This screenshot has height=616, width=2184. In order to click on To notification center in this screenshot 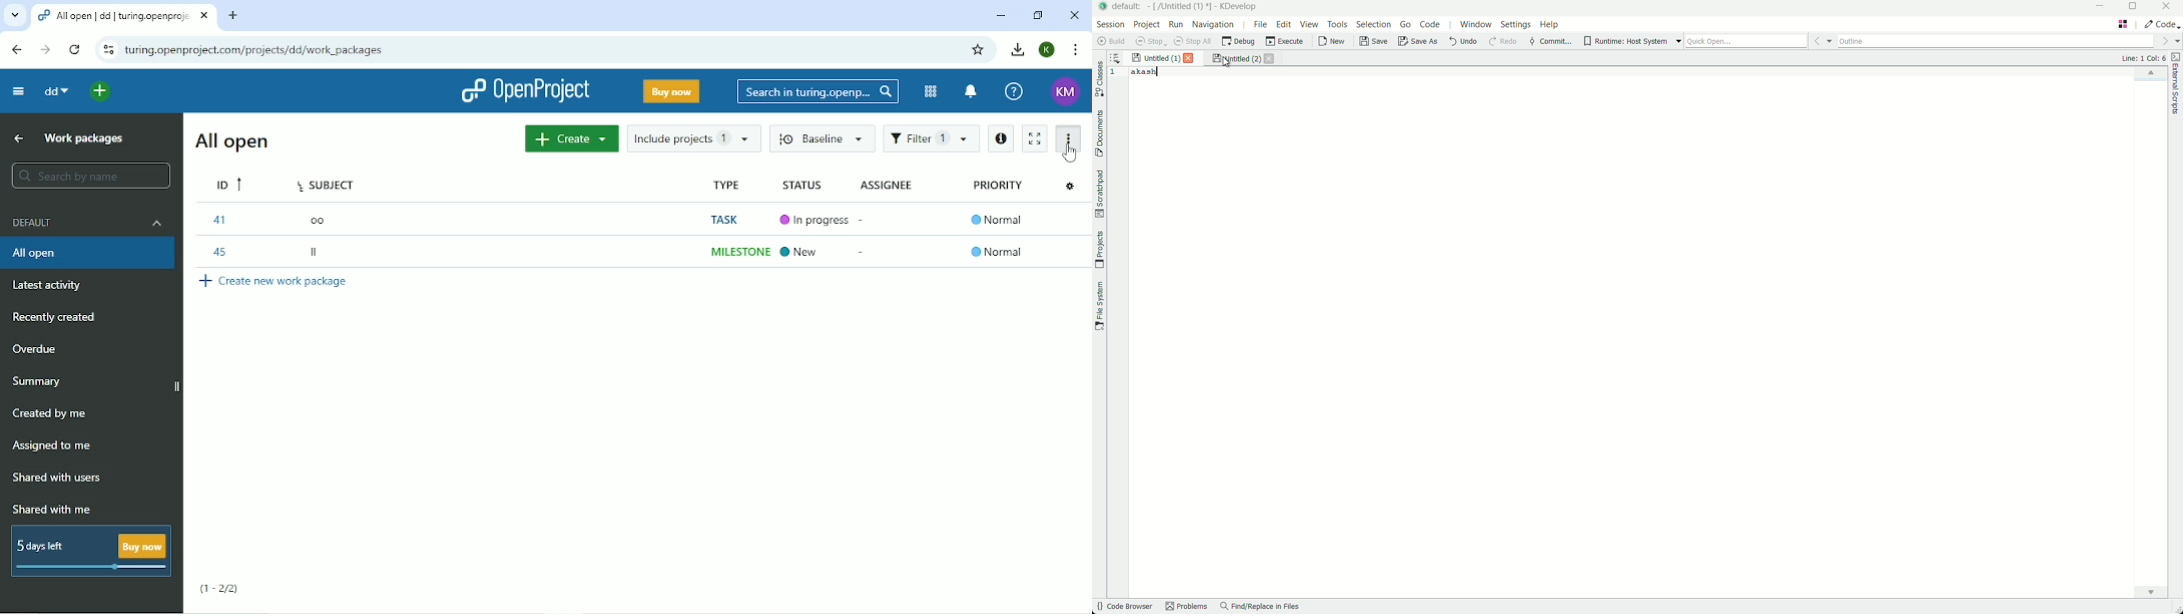, I will do `click(971, 91)`.